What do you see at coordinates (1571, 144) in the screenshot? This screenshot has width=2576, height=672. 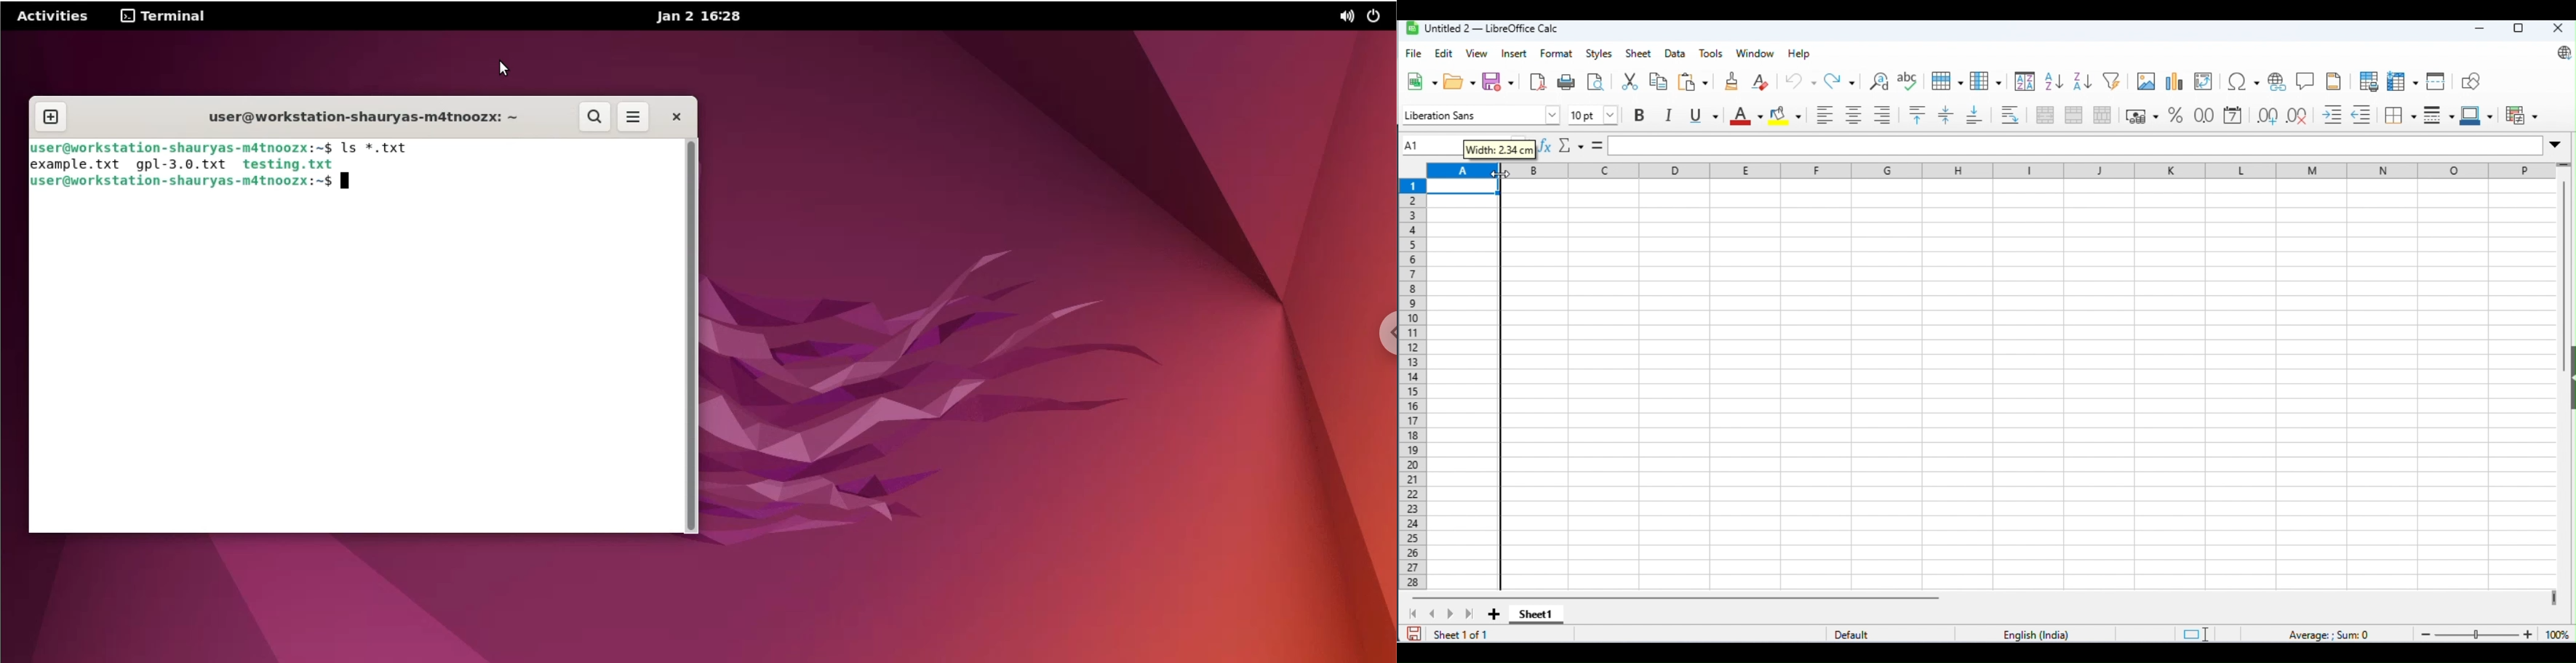 I see `select function` at bounding box center [1571, 144].